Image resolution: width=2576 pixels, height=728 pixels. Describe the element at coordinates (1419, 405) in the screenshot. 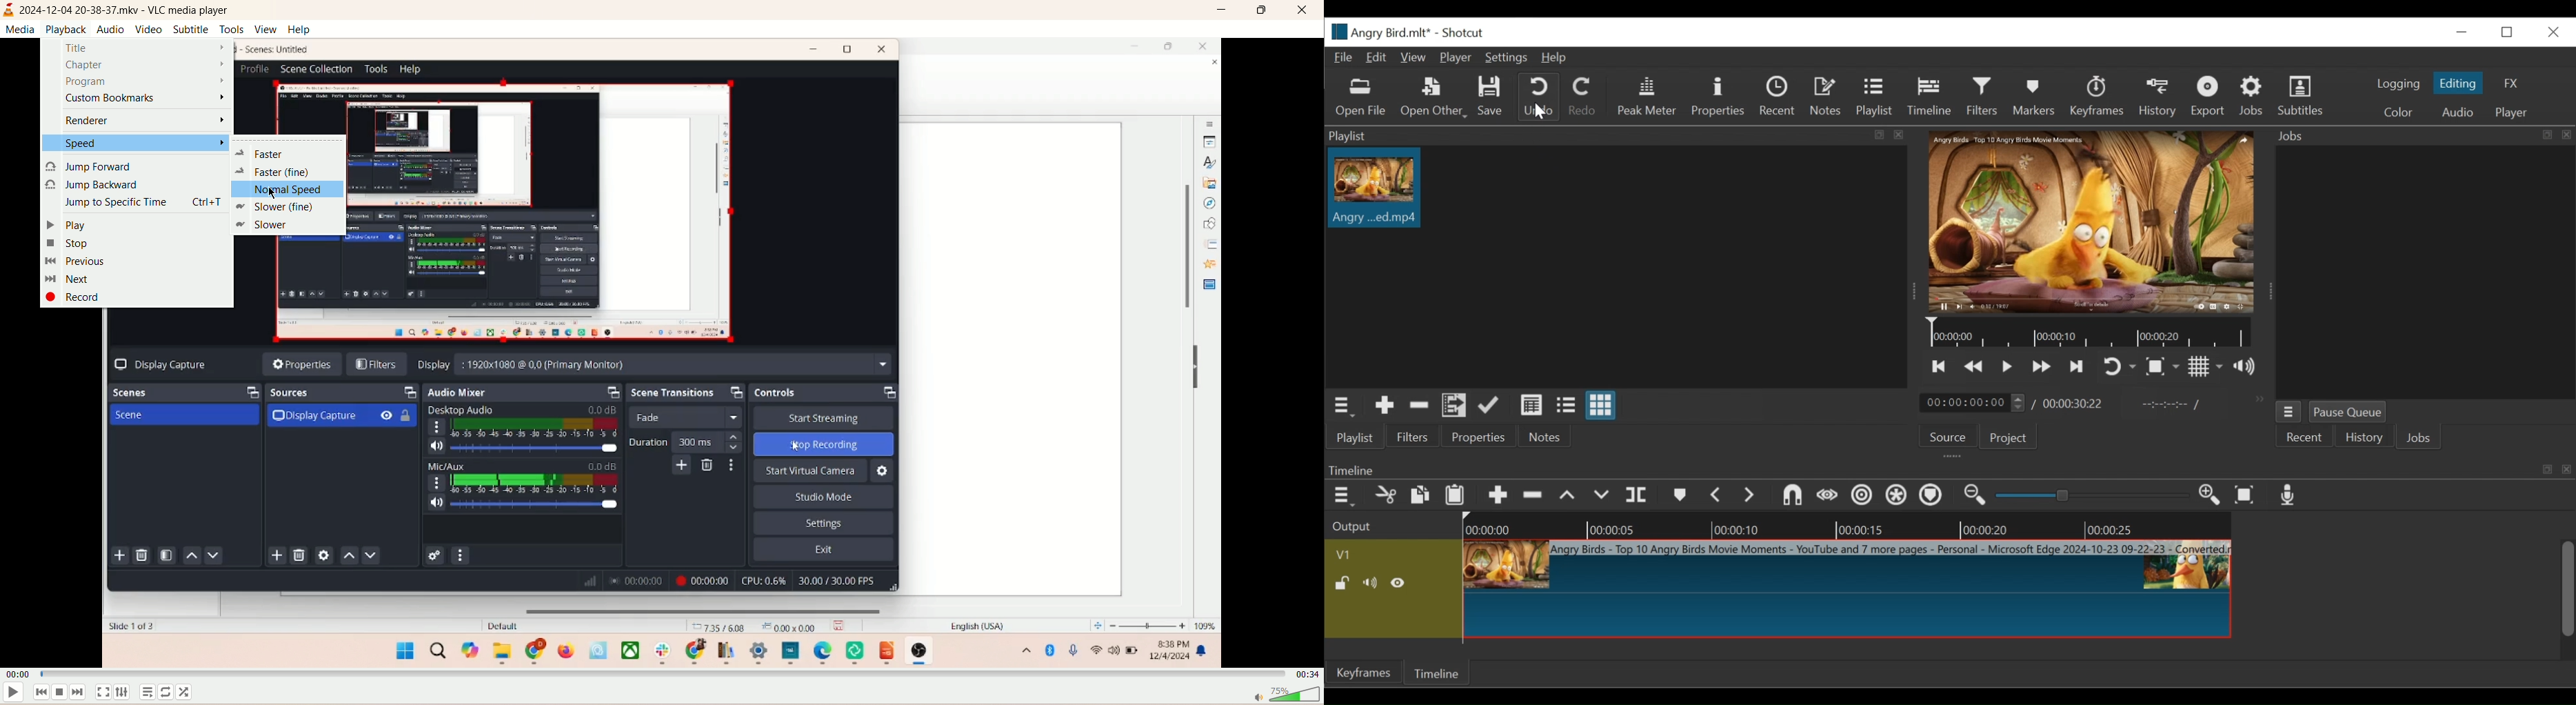

I see `Remove Cut` at that location.